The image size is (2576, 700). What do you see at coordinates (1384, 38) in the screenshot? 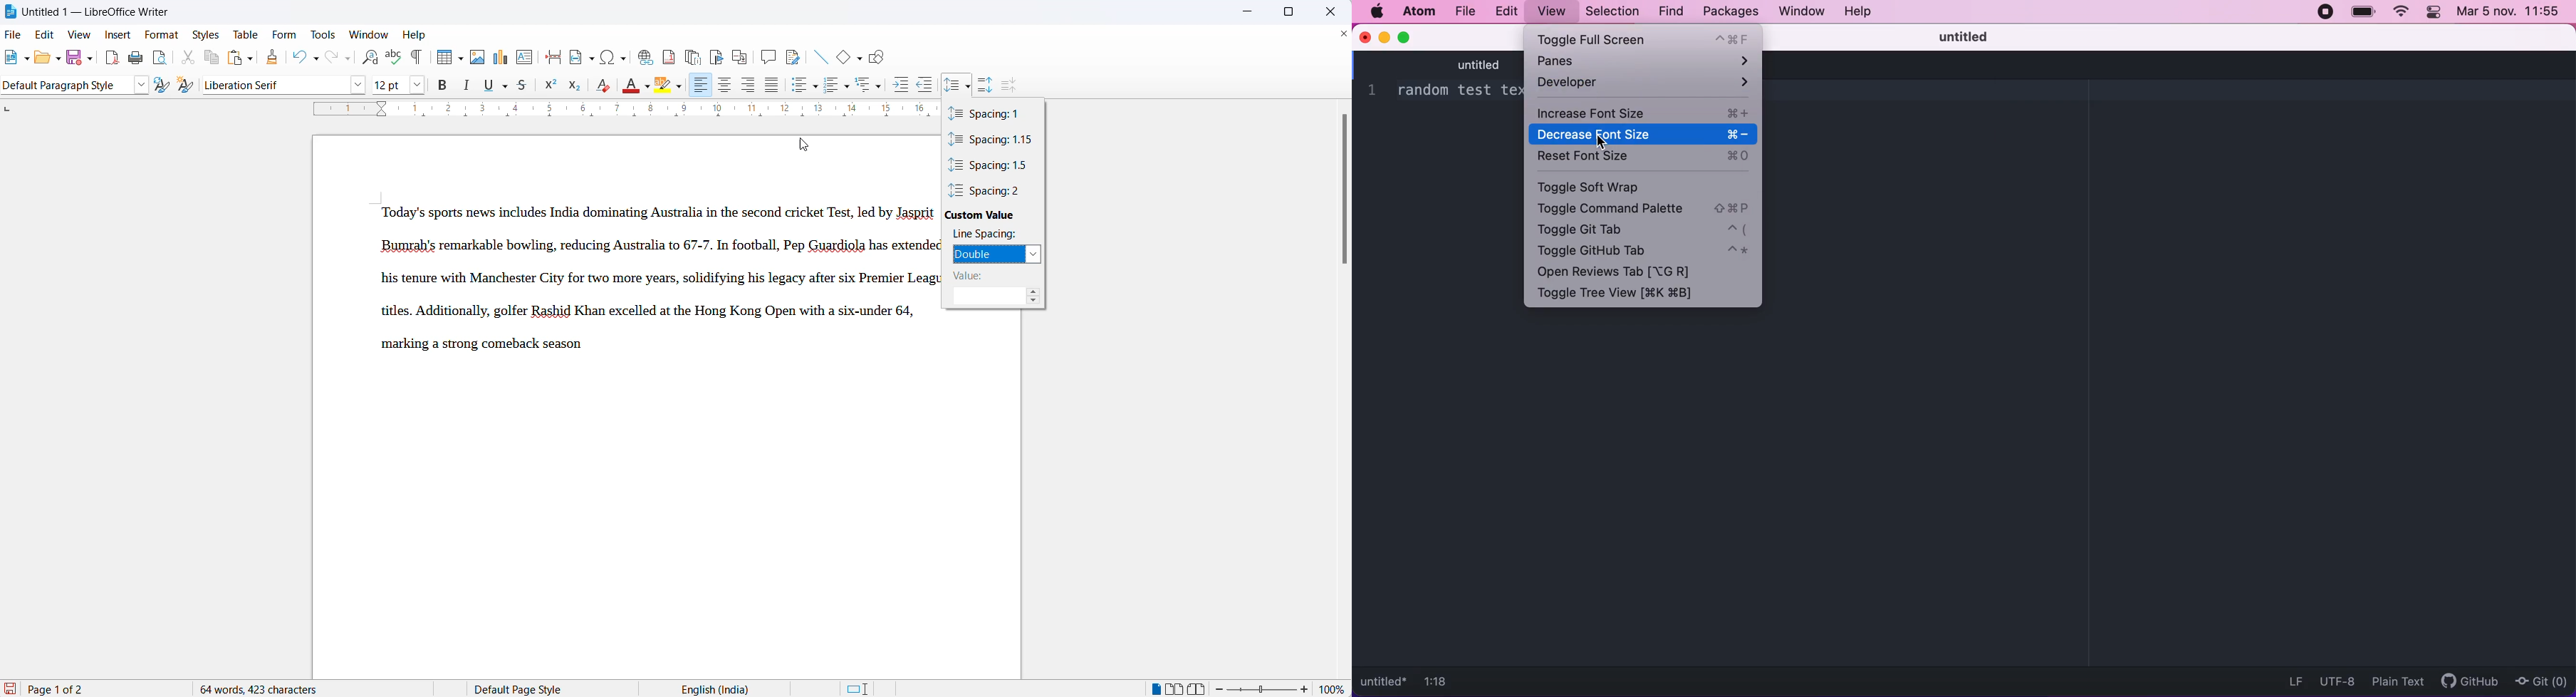
I see `minimize` at bounding box center [1384, 38].